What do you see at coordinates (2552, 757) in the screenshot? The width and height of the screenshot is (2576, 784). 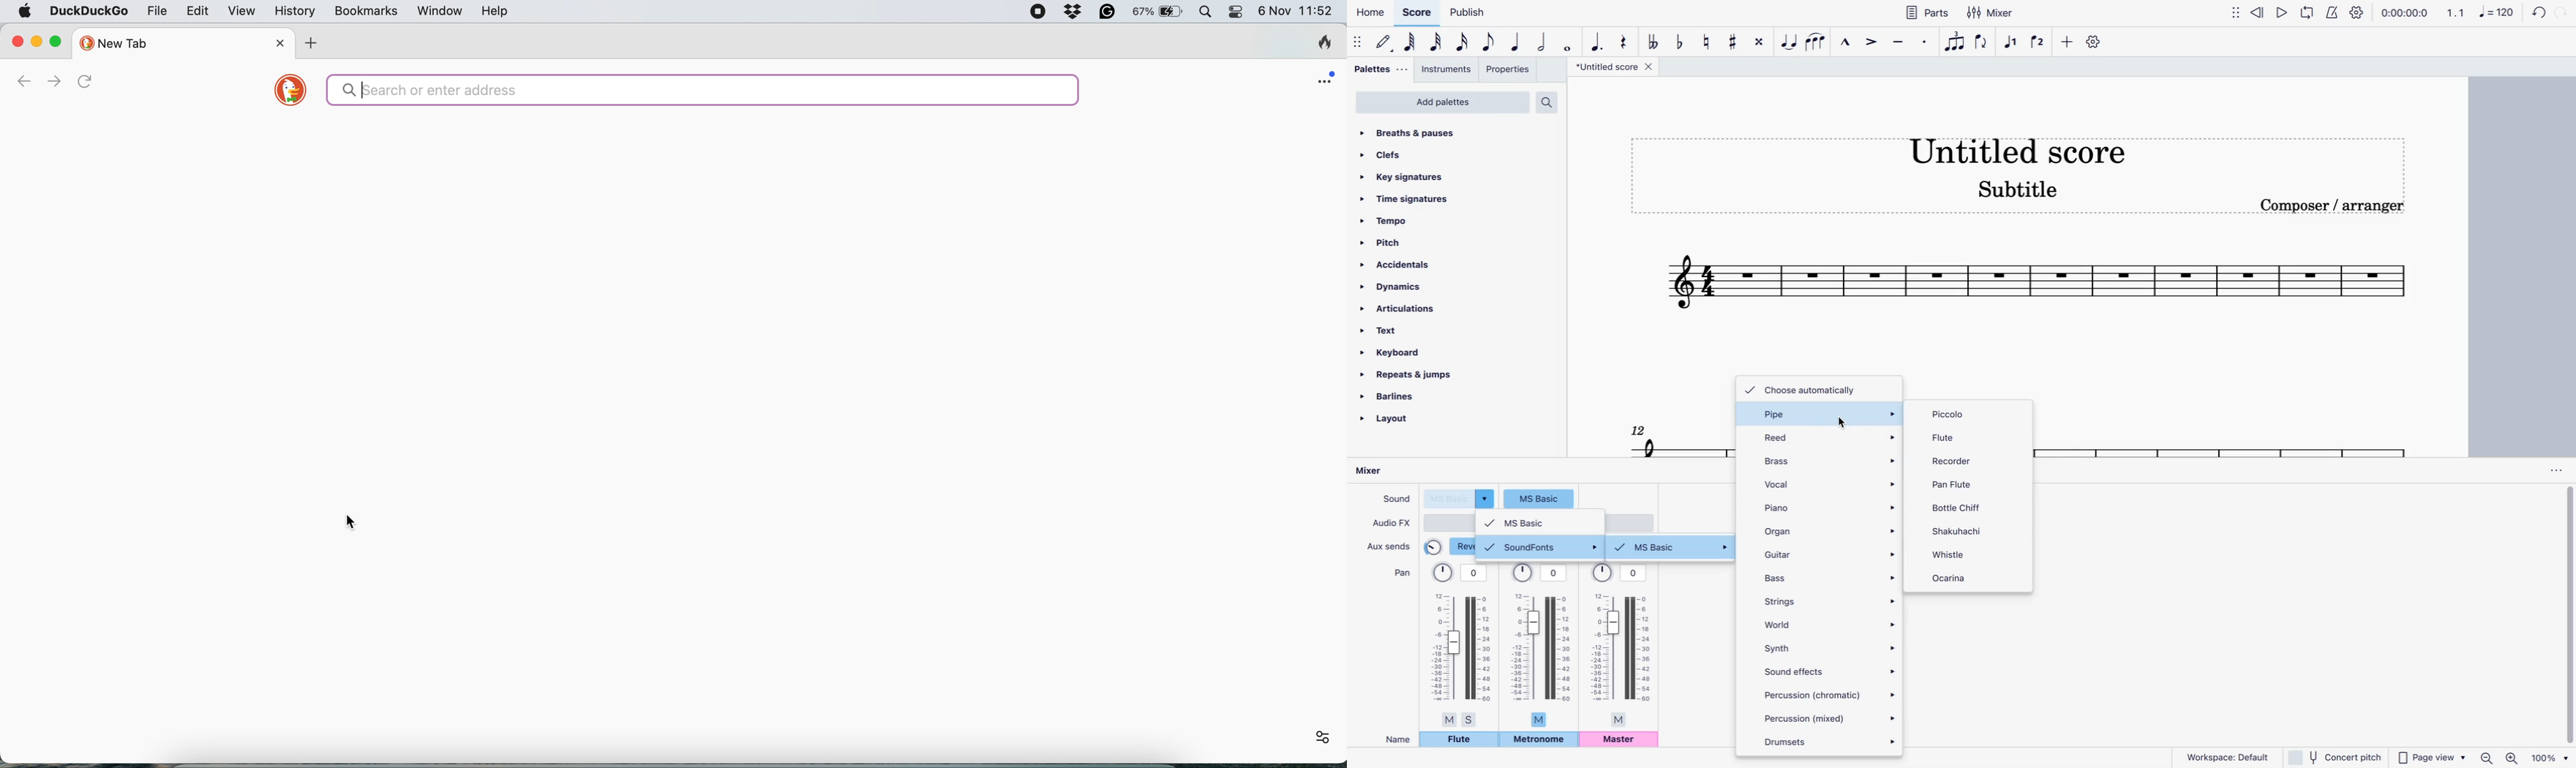 I see `zoom percentage` at bounding box center [2552, 757].